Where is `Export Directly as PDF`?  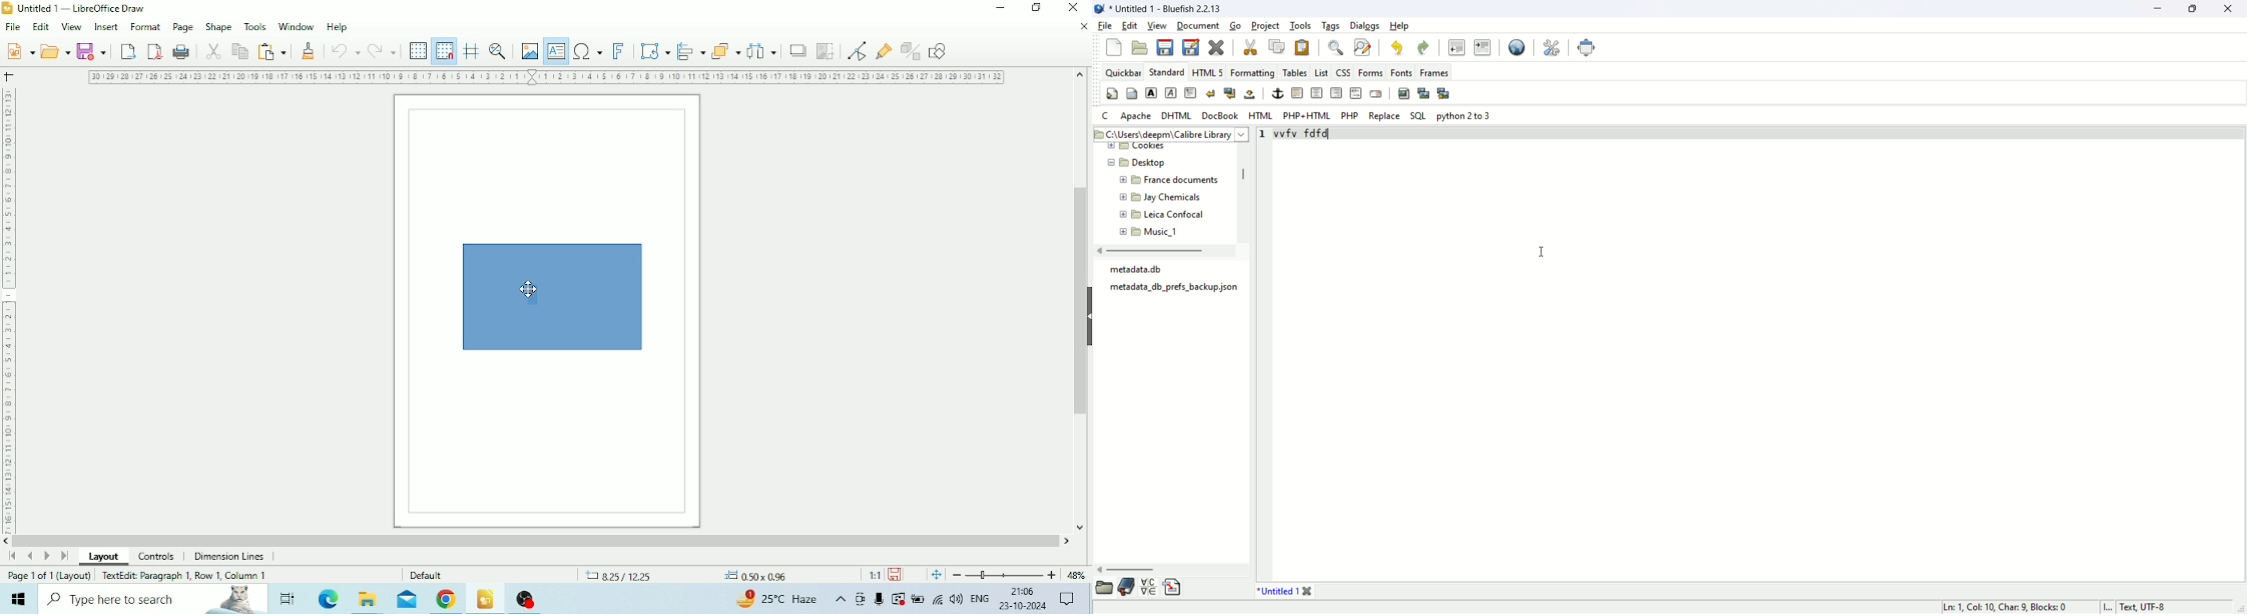 Export Directly as PDF is located at coordinates (155, 52).